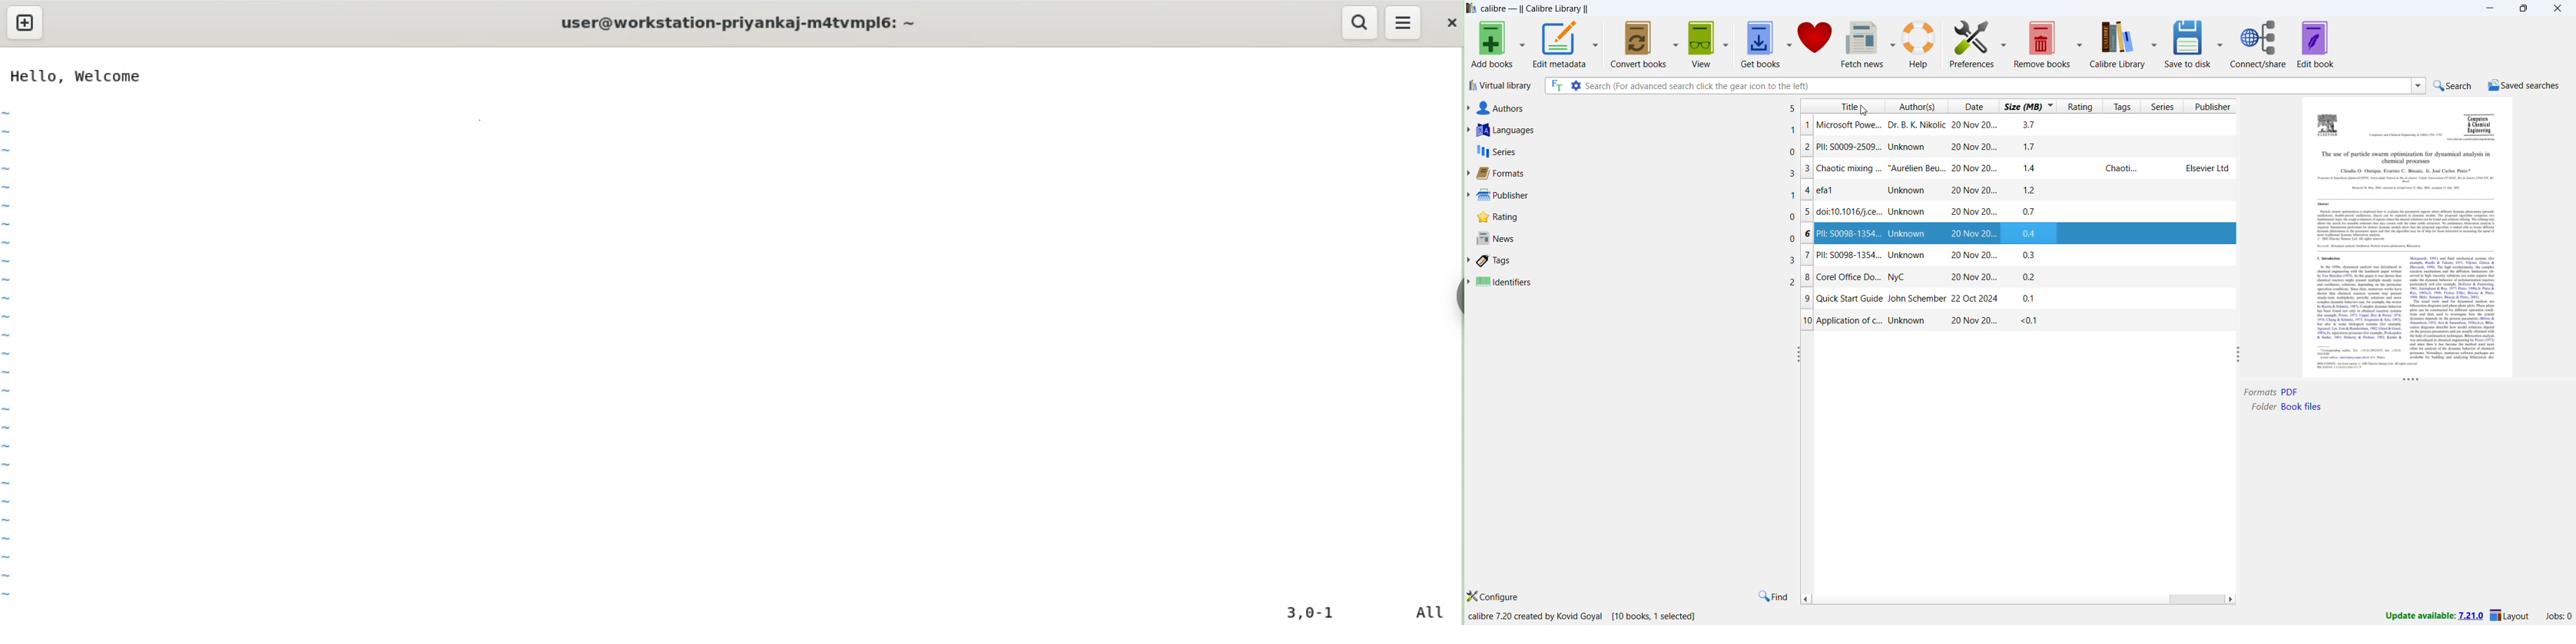  I want to click on 6, so click(1807, 233).